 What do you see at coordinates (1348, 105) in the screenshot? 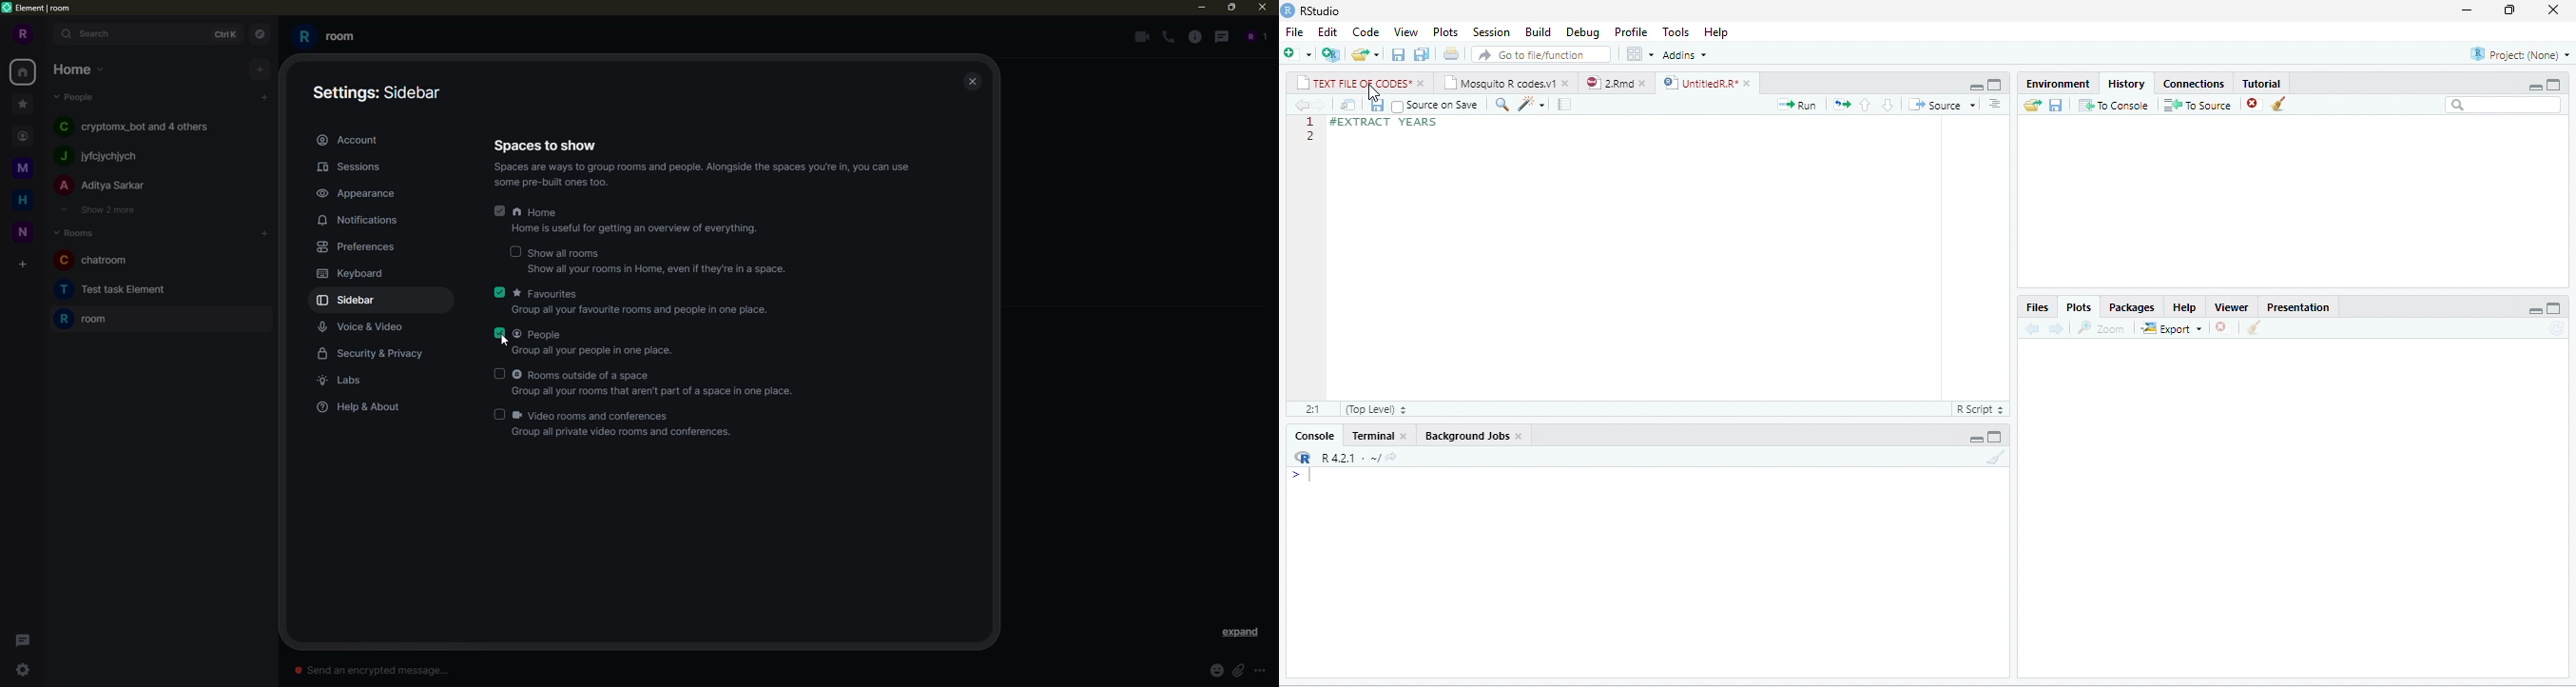
I see `open in new window` at bounding box center [1348, 105].